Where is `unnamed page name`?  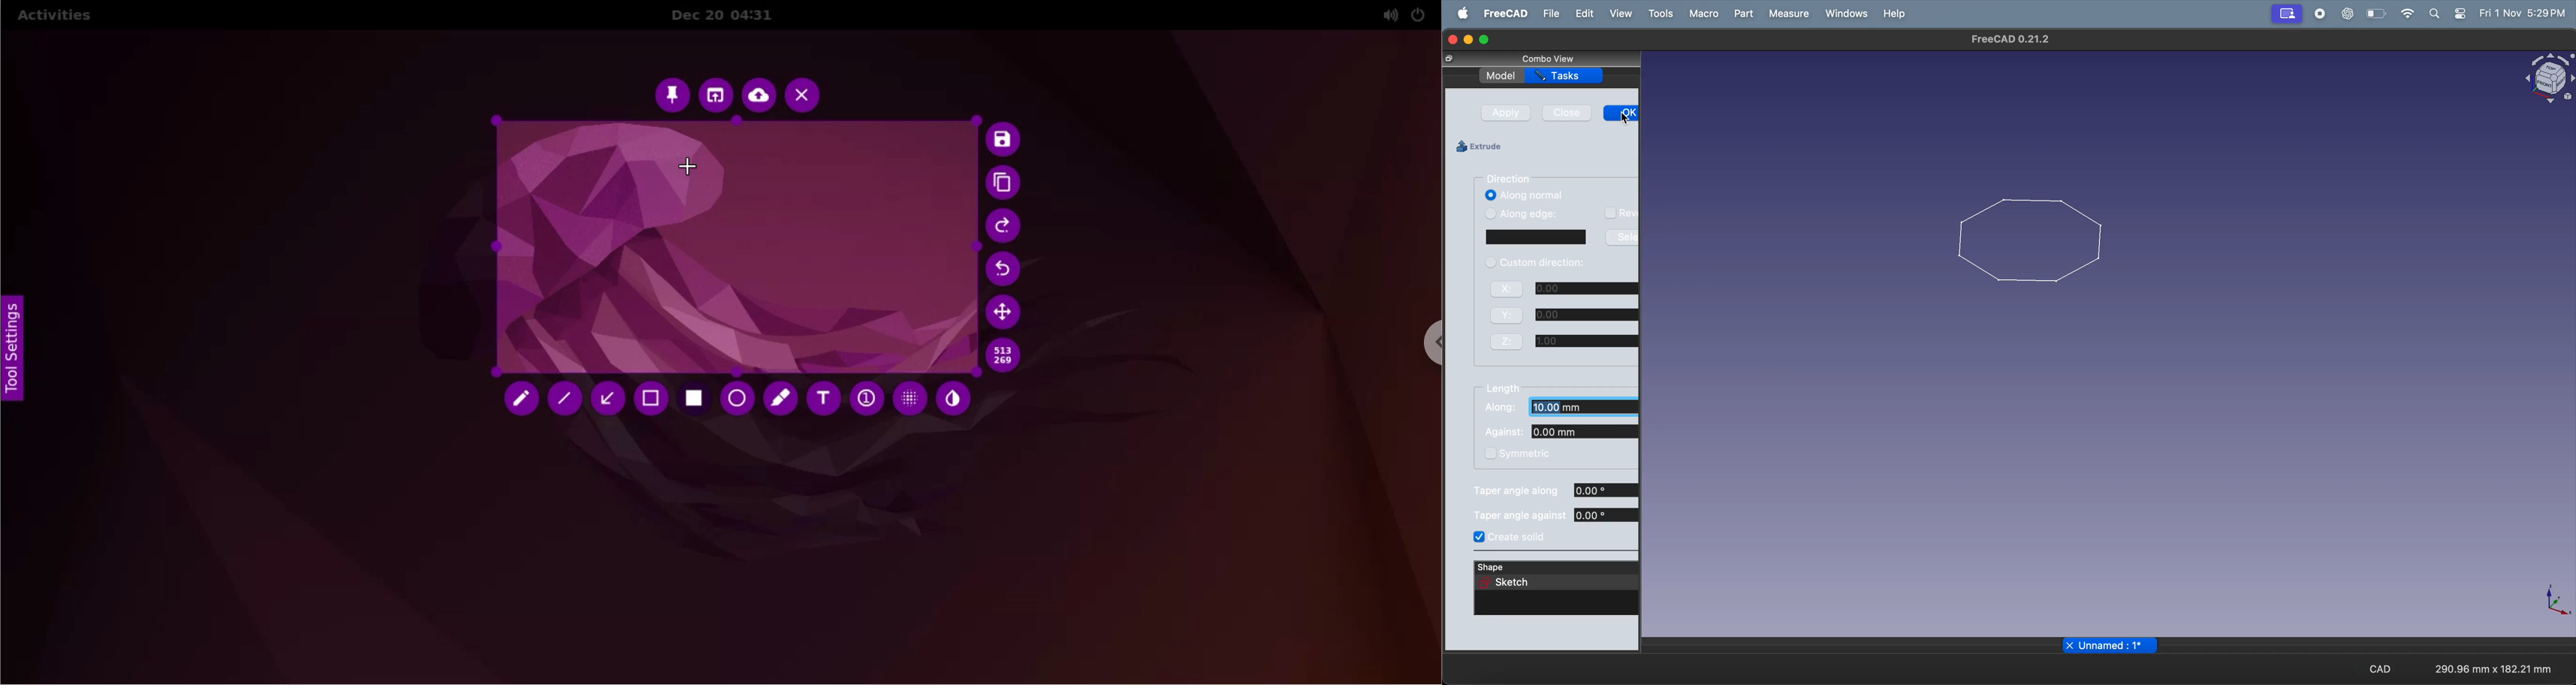 unnamed page name is located at coordinates (2111, 646).